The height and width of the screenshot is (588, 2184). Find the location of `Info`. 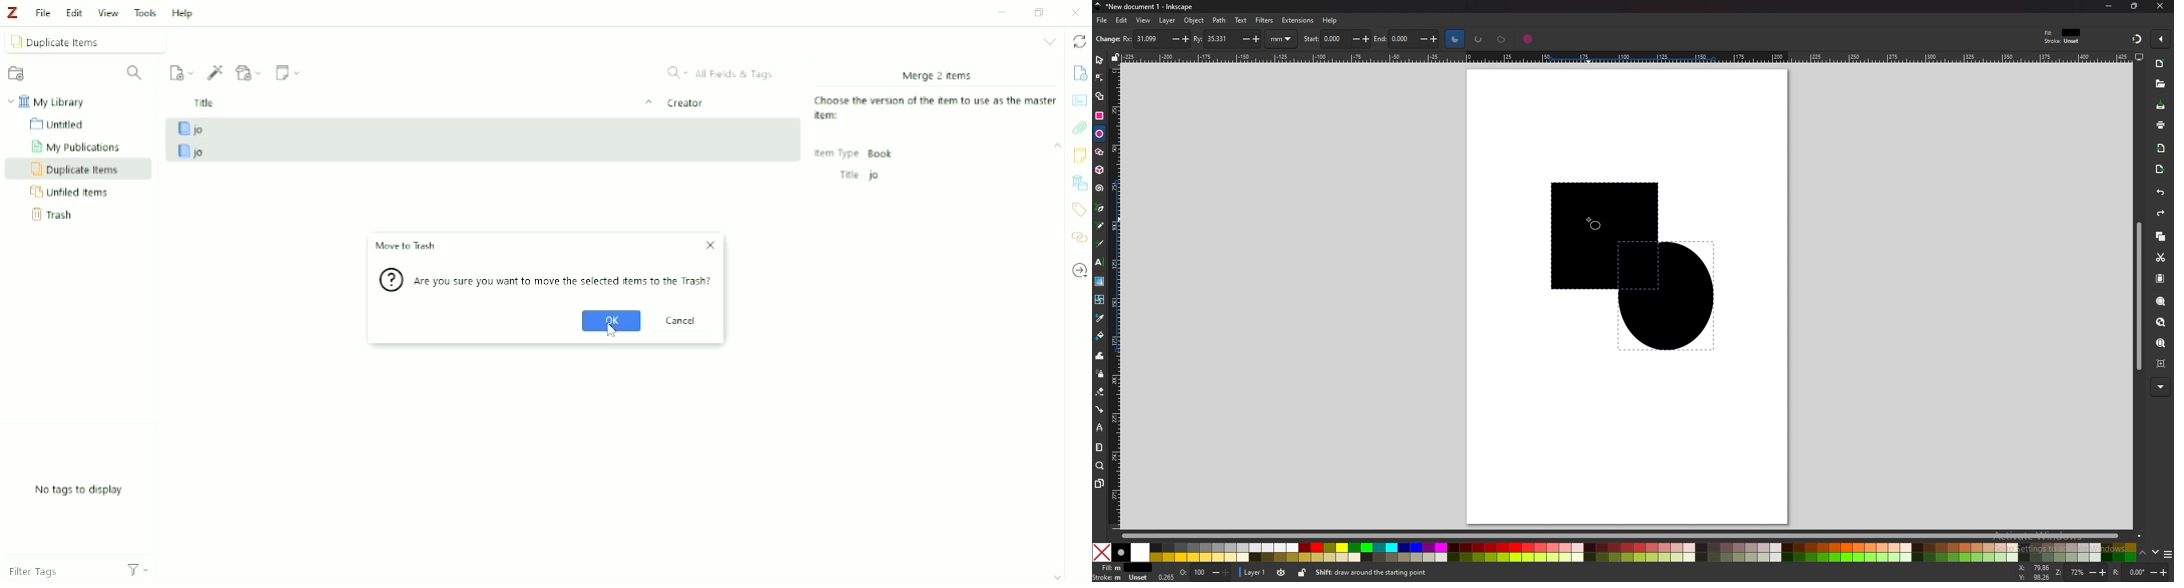

Info is located at coordinates (1079, 71).